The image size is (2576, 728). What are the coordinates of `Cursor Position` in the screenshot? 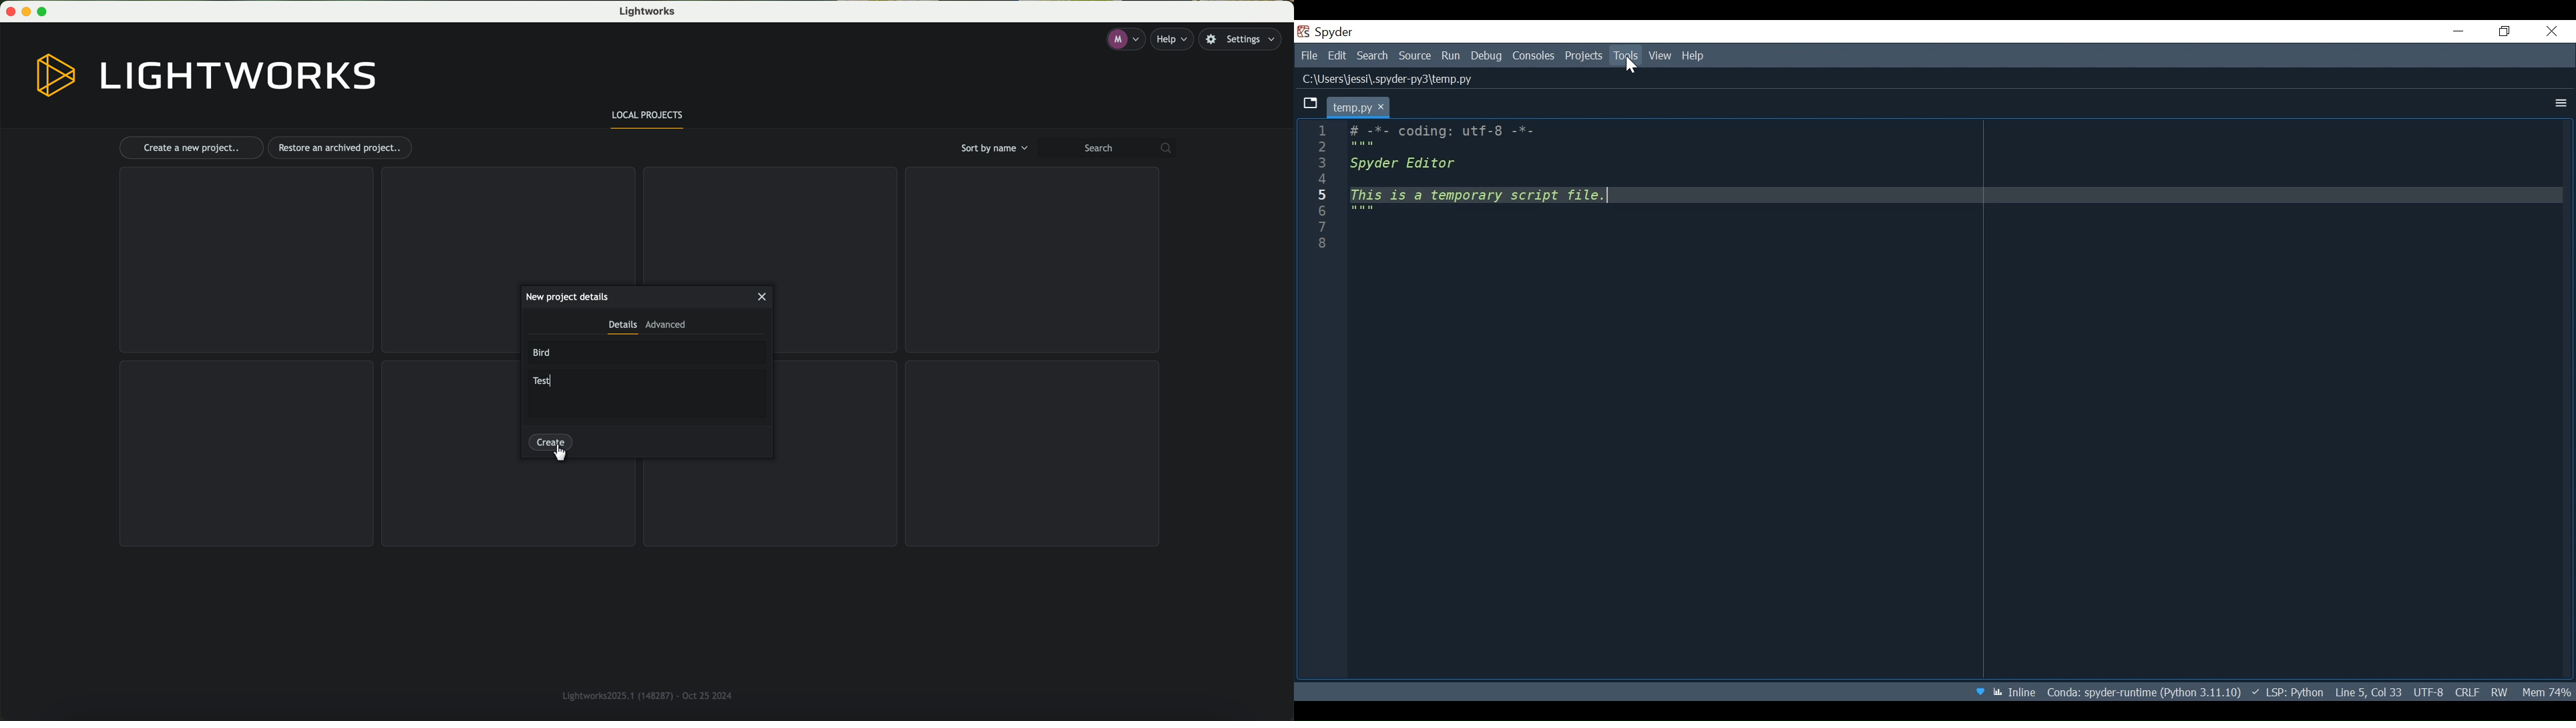 It's located at (2369, 691).